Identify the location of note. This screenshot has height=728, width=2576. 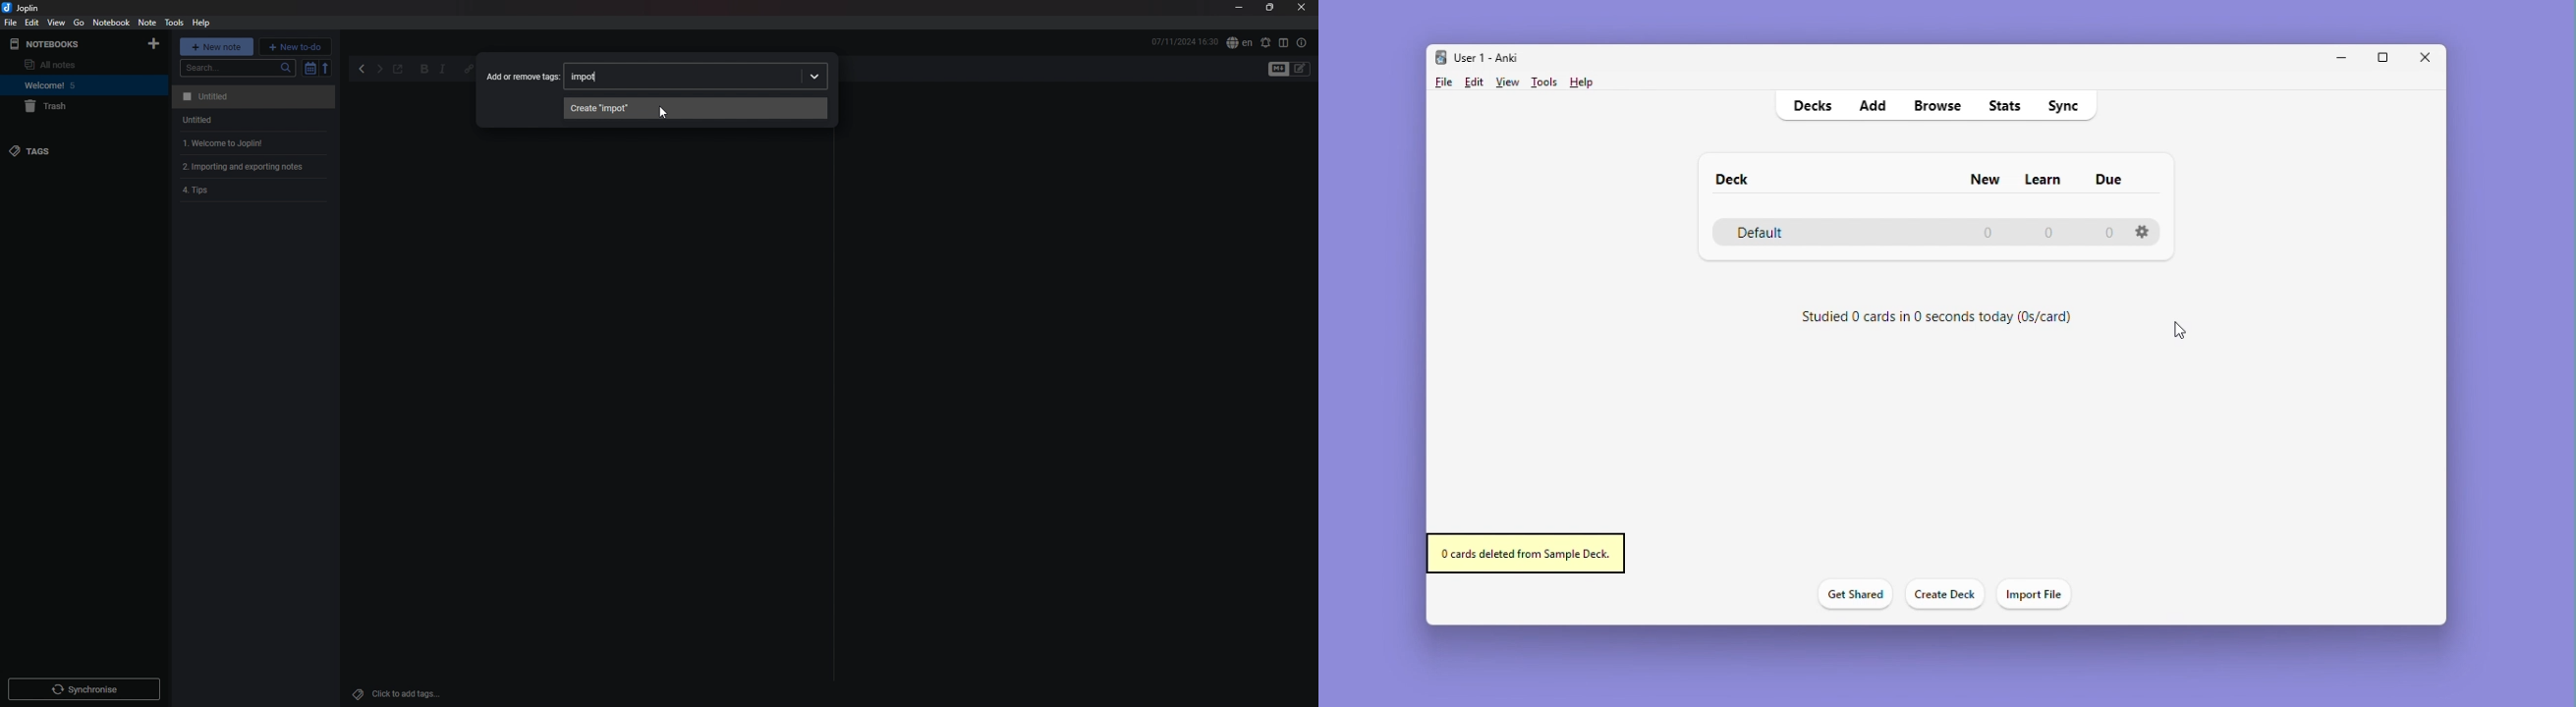
(251, 97).